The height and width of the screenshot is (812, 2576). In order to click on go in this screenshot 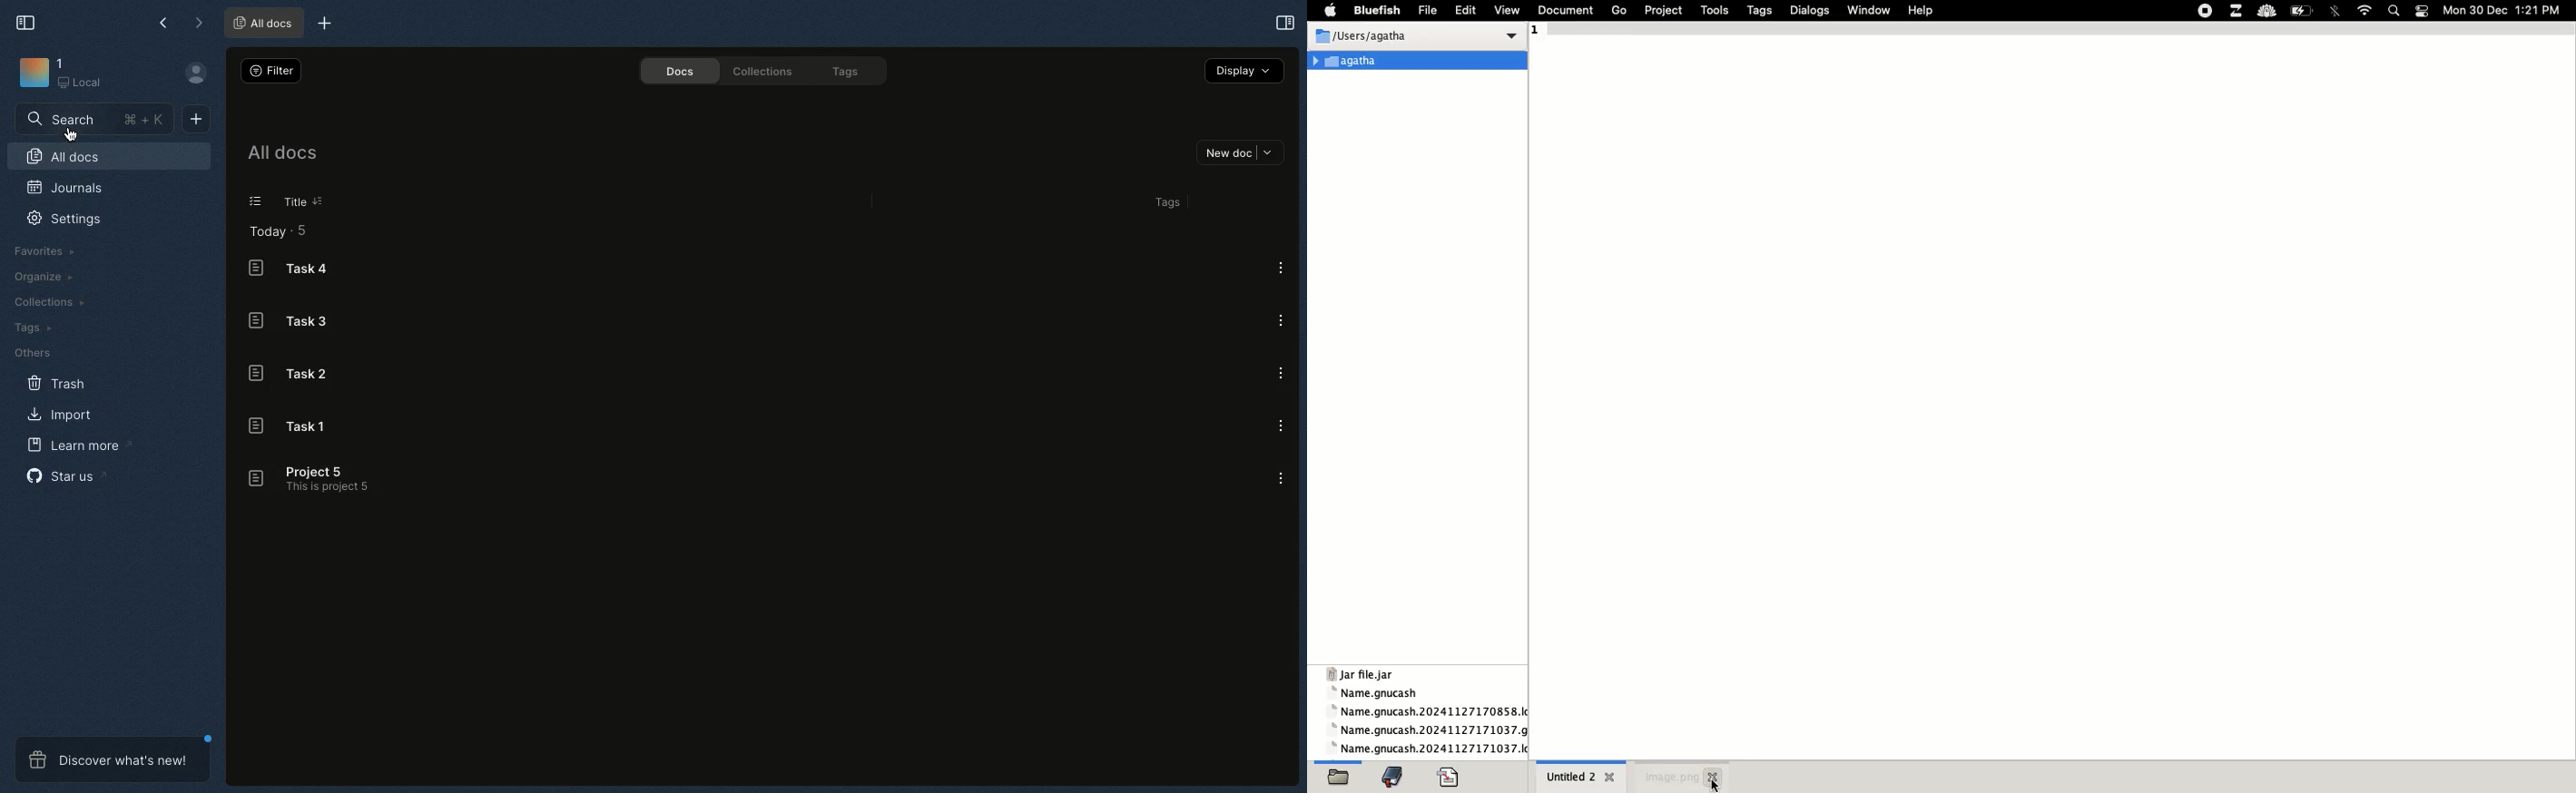, I will do `click(1620, 11)`.